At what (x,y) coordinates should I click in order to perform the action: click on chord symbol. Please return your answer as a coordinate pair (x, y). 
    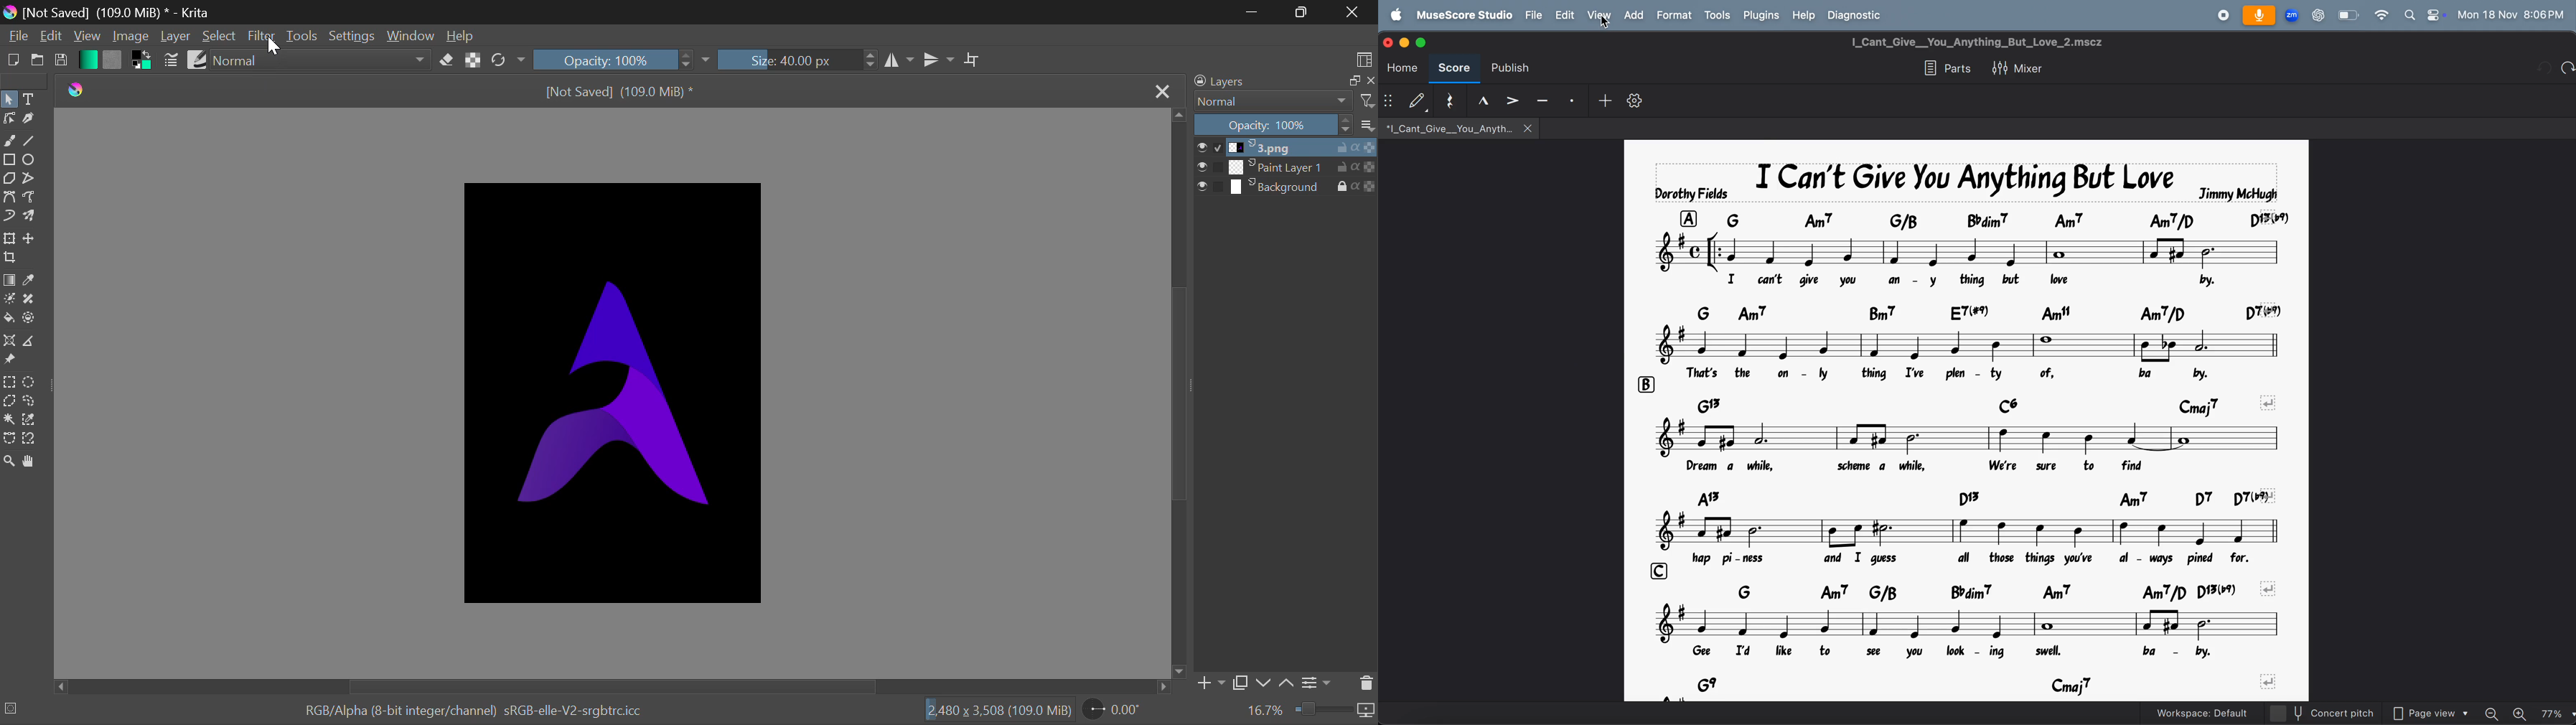
    Looking at the image, I should click on (2002, 220).